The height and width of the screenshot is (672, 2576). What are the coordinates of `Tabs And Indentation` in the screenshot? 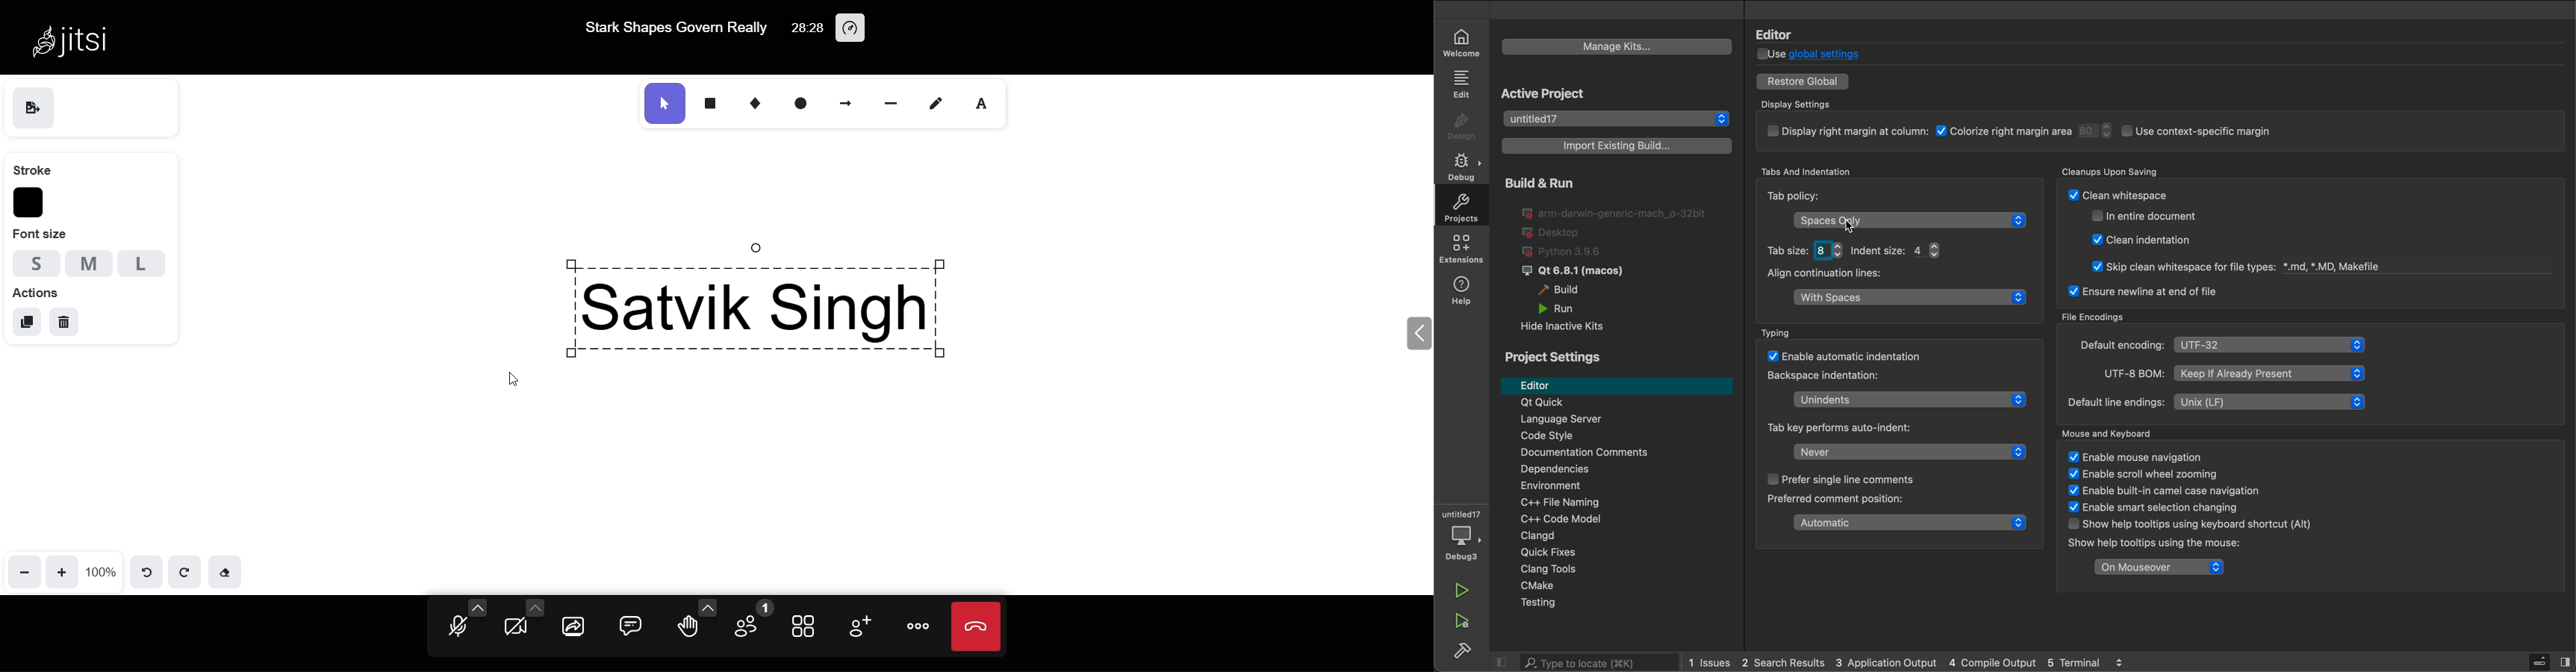 It's located at (1808, 169).